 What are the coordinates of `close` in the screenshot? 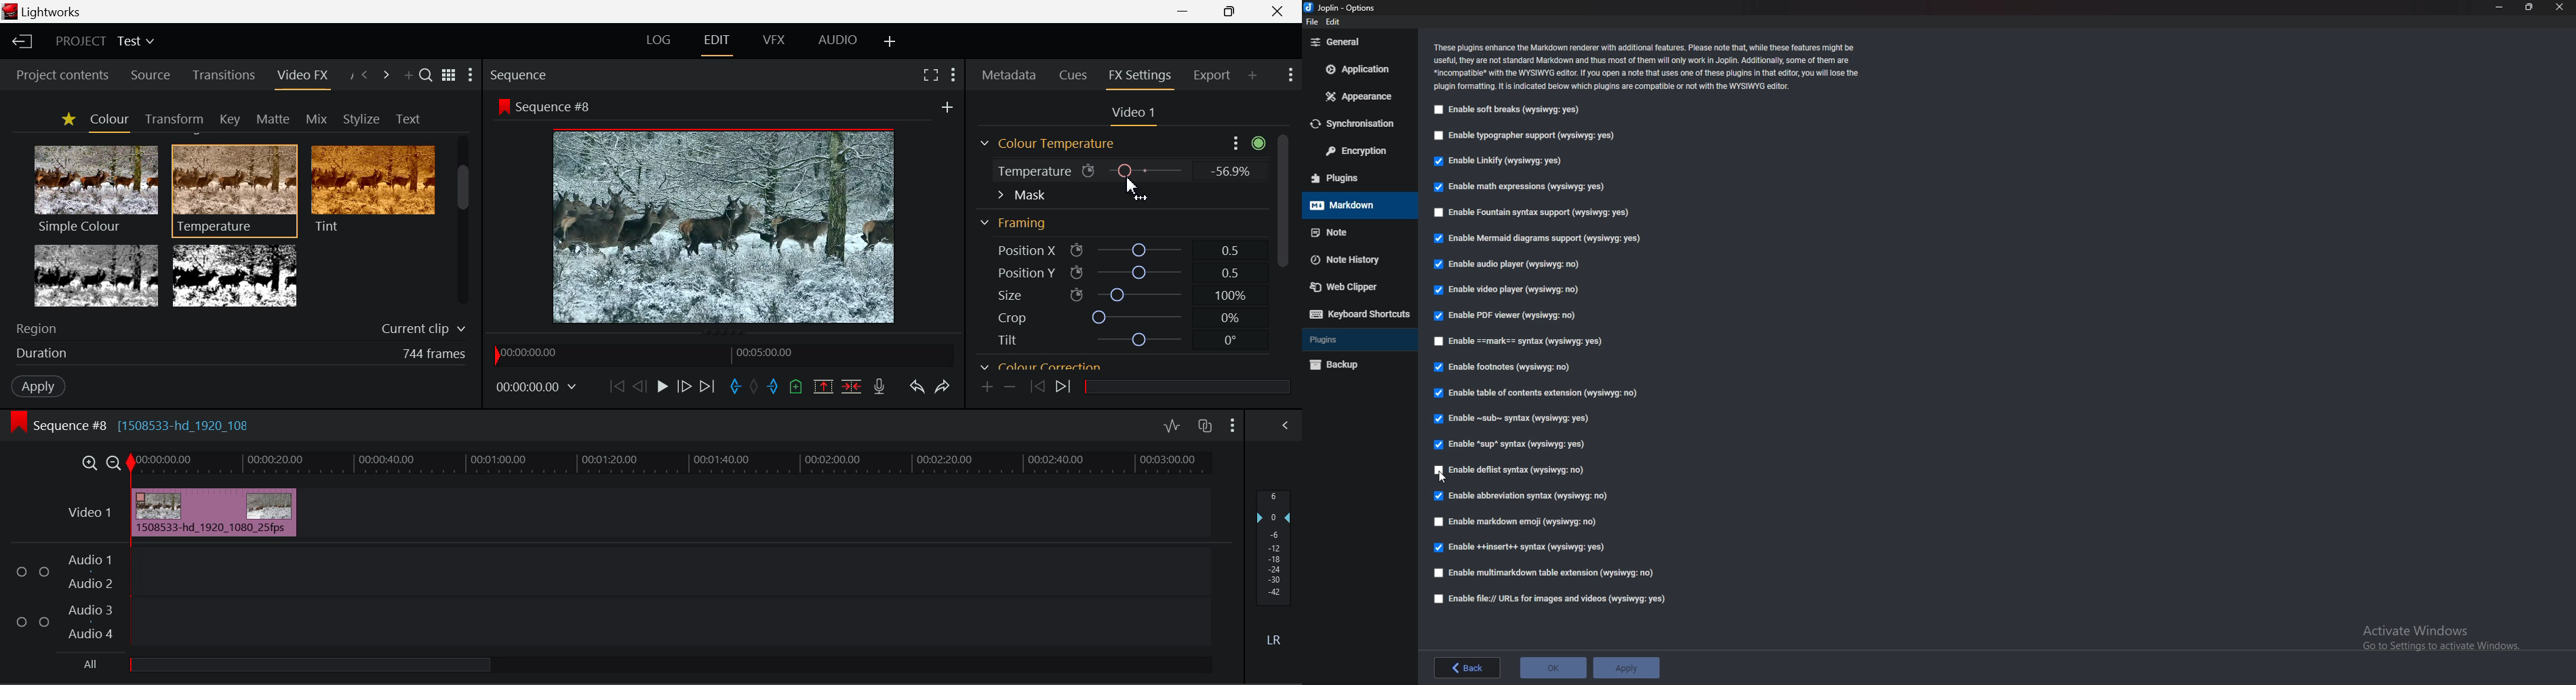 It's located at (2560, 7).